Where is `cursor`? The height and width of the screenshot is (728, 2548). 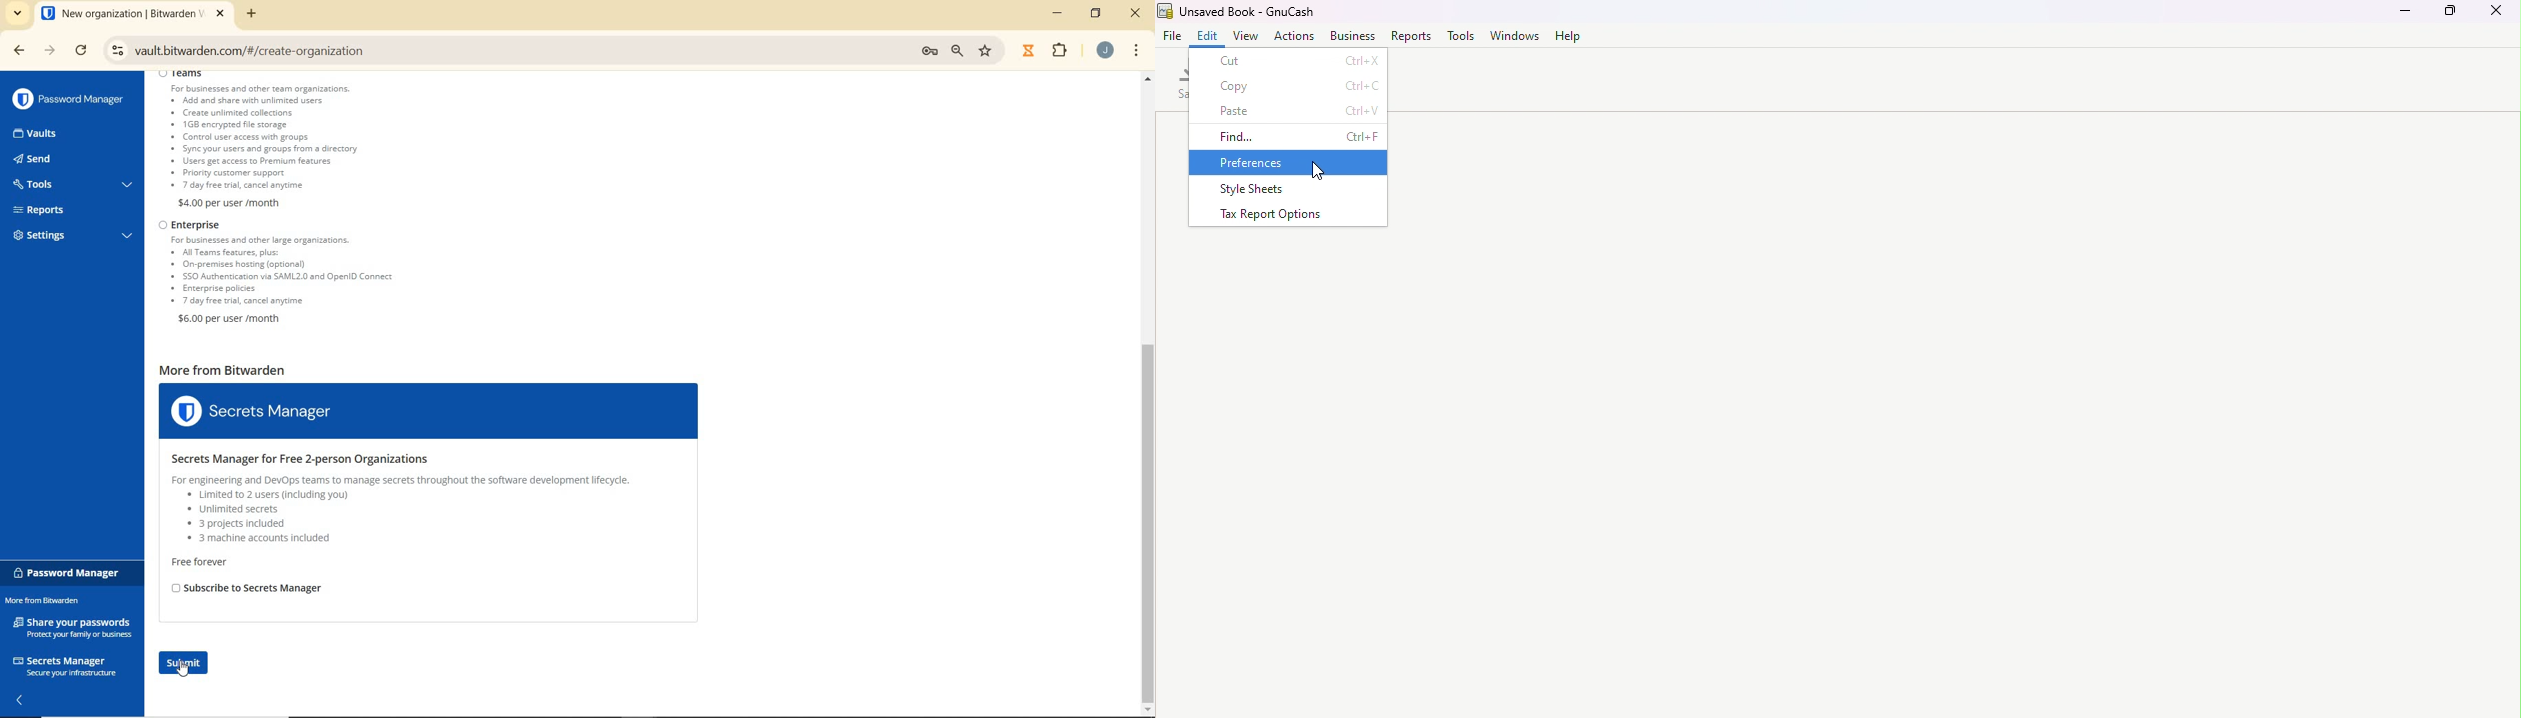 cursor is located at coordinates (184, 675).